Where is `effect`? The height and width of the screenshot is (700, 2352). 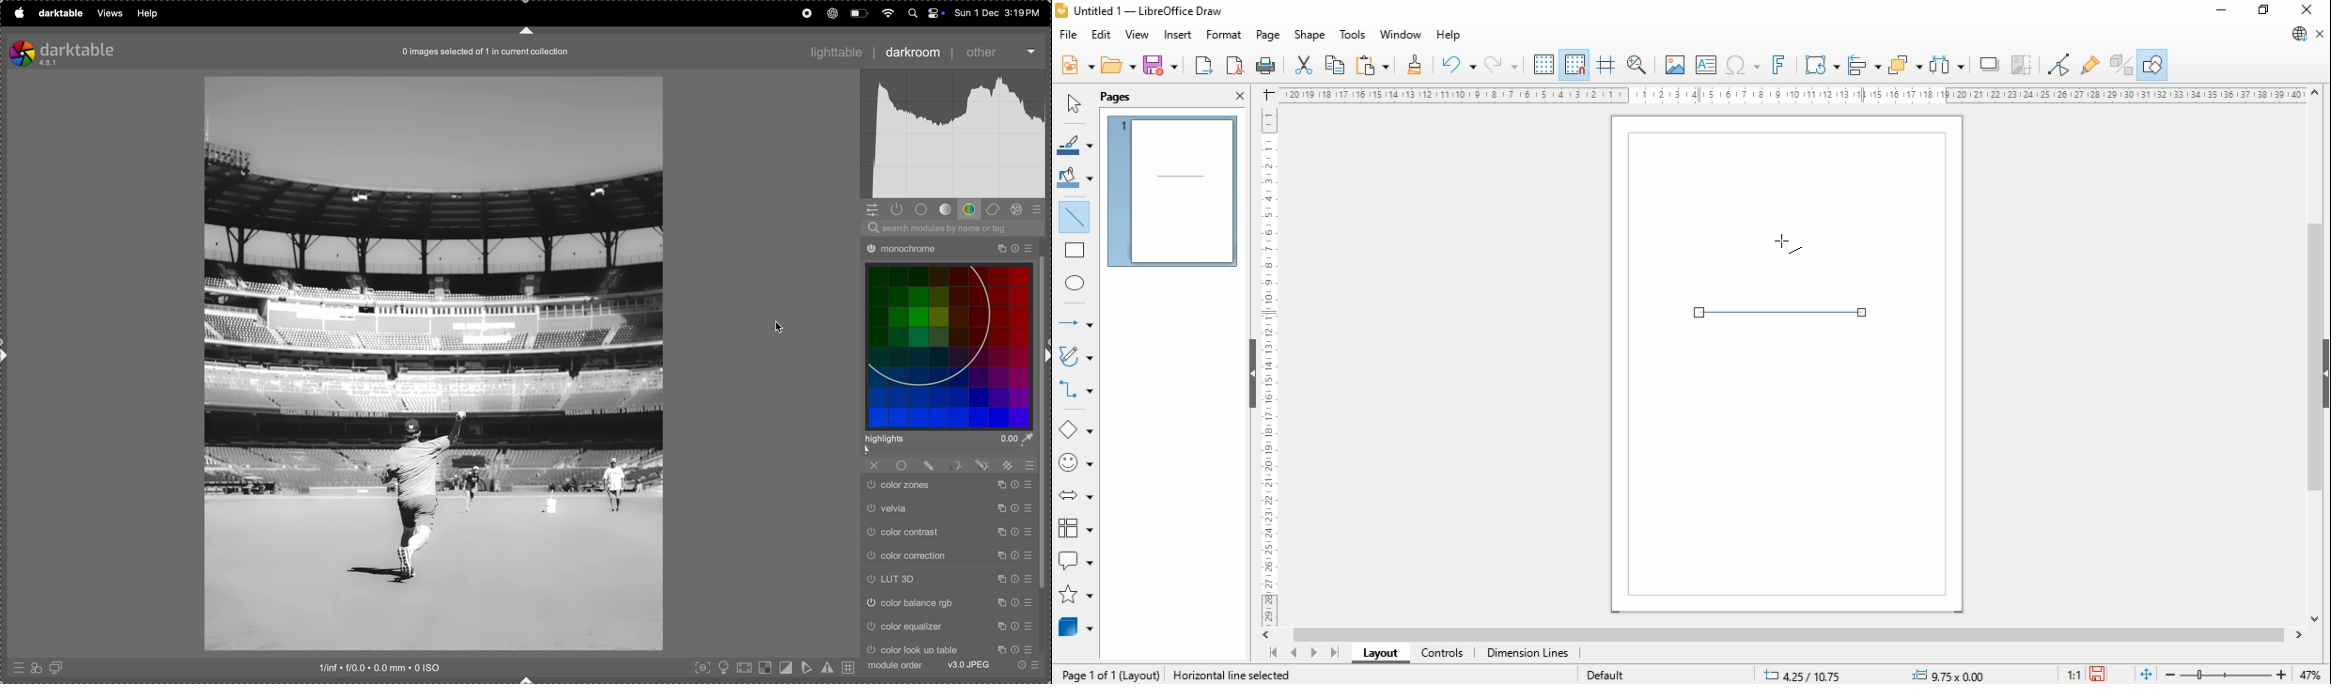 effect is located at coordinates (1018, 210).